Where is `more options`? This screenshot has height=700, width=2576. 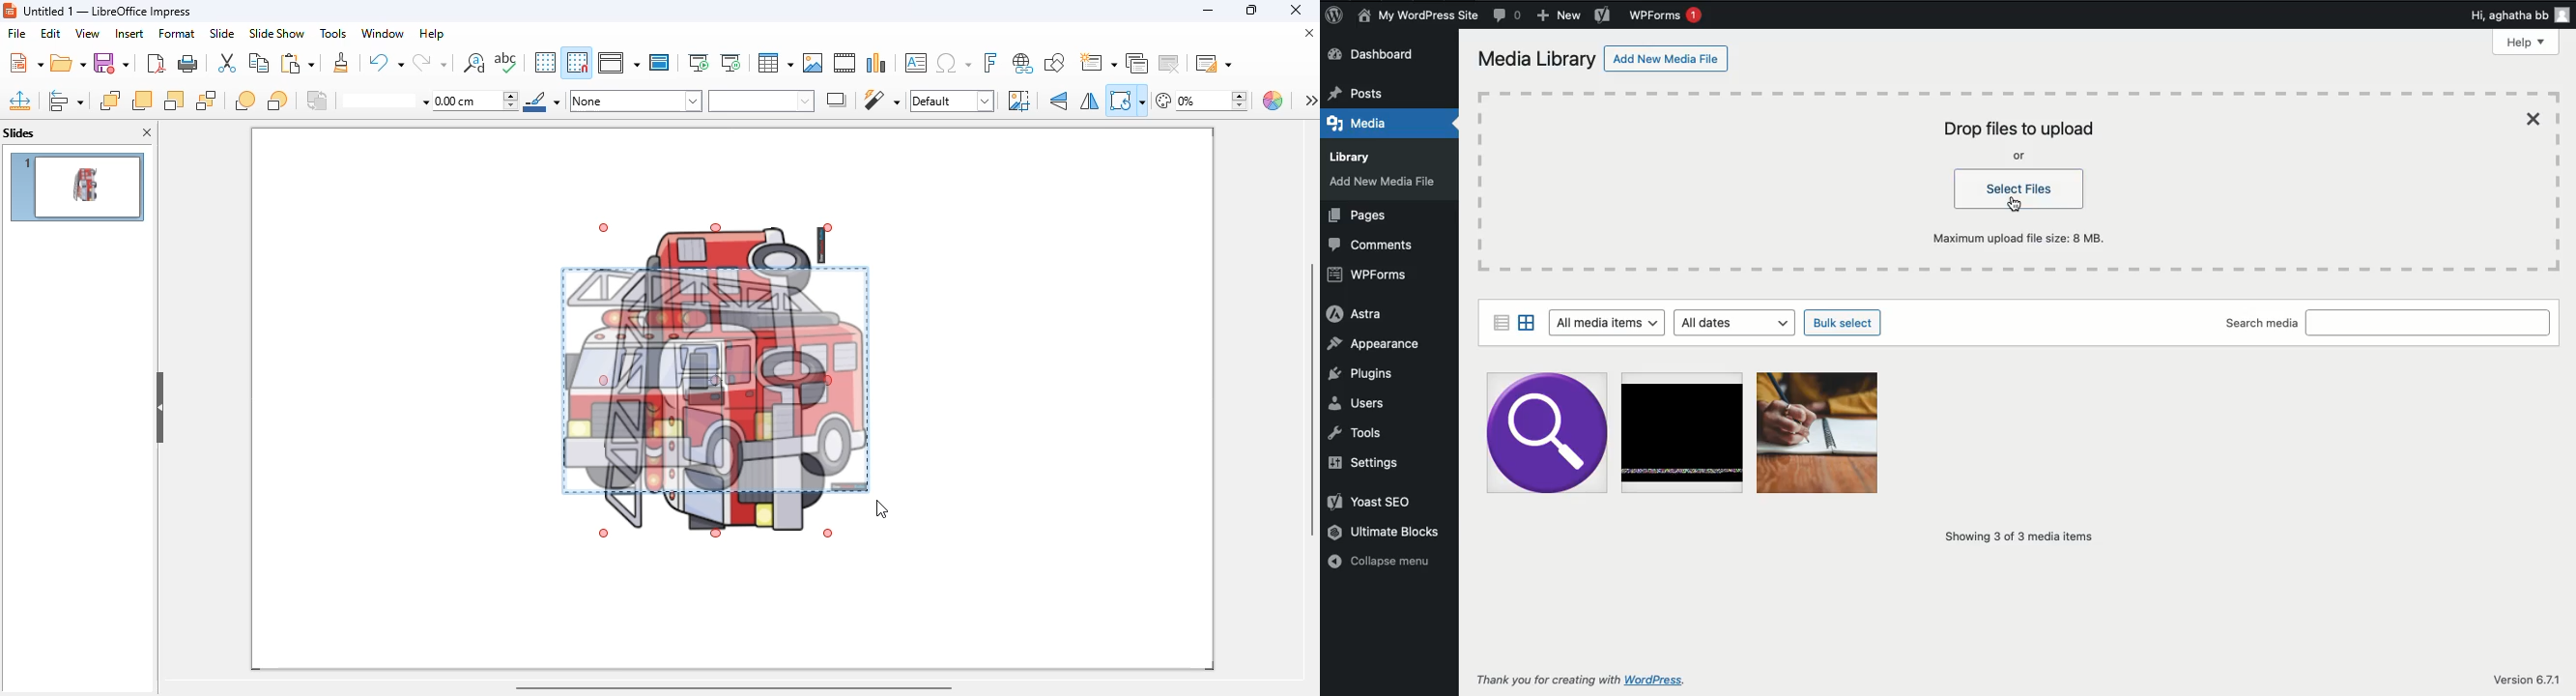
more options is located at coordinates (1310, 100).